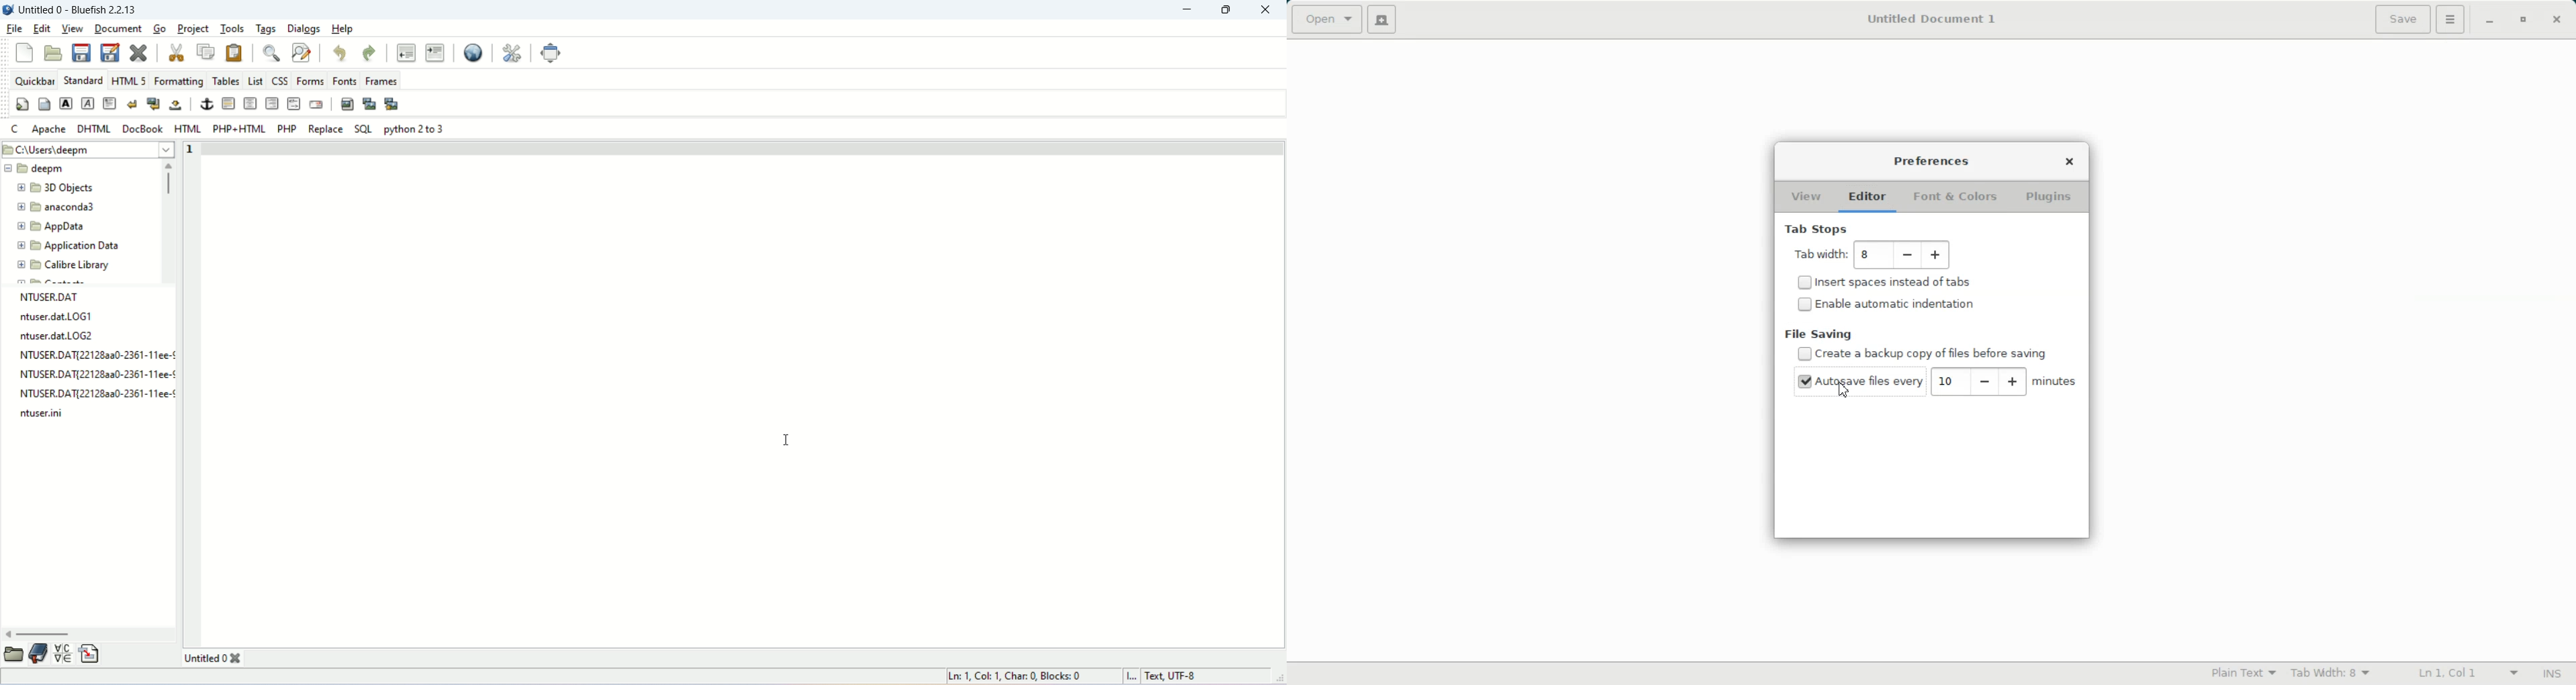  Describe the element at coordinates (86, 104) in the screenshot. I see `emphasis` at that location.